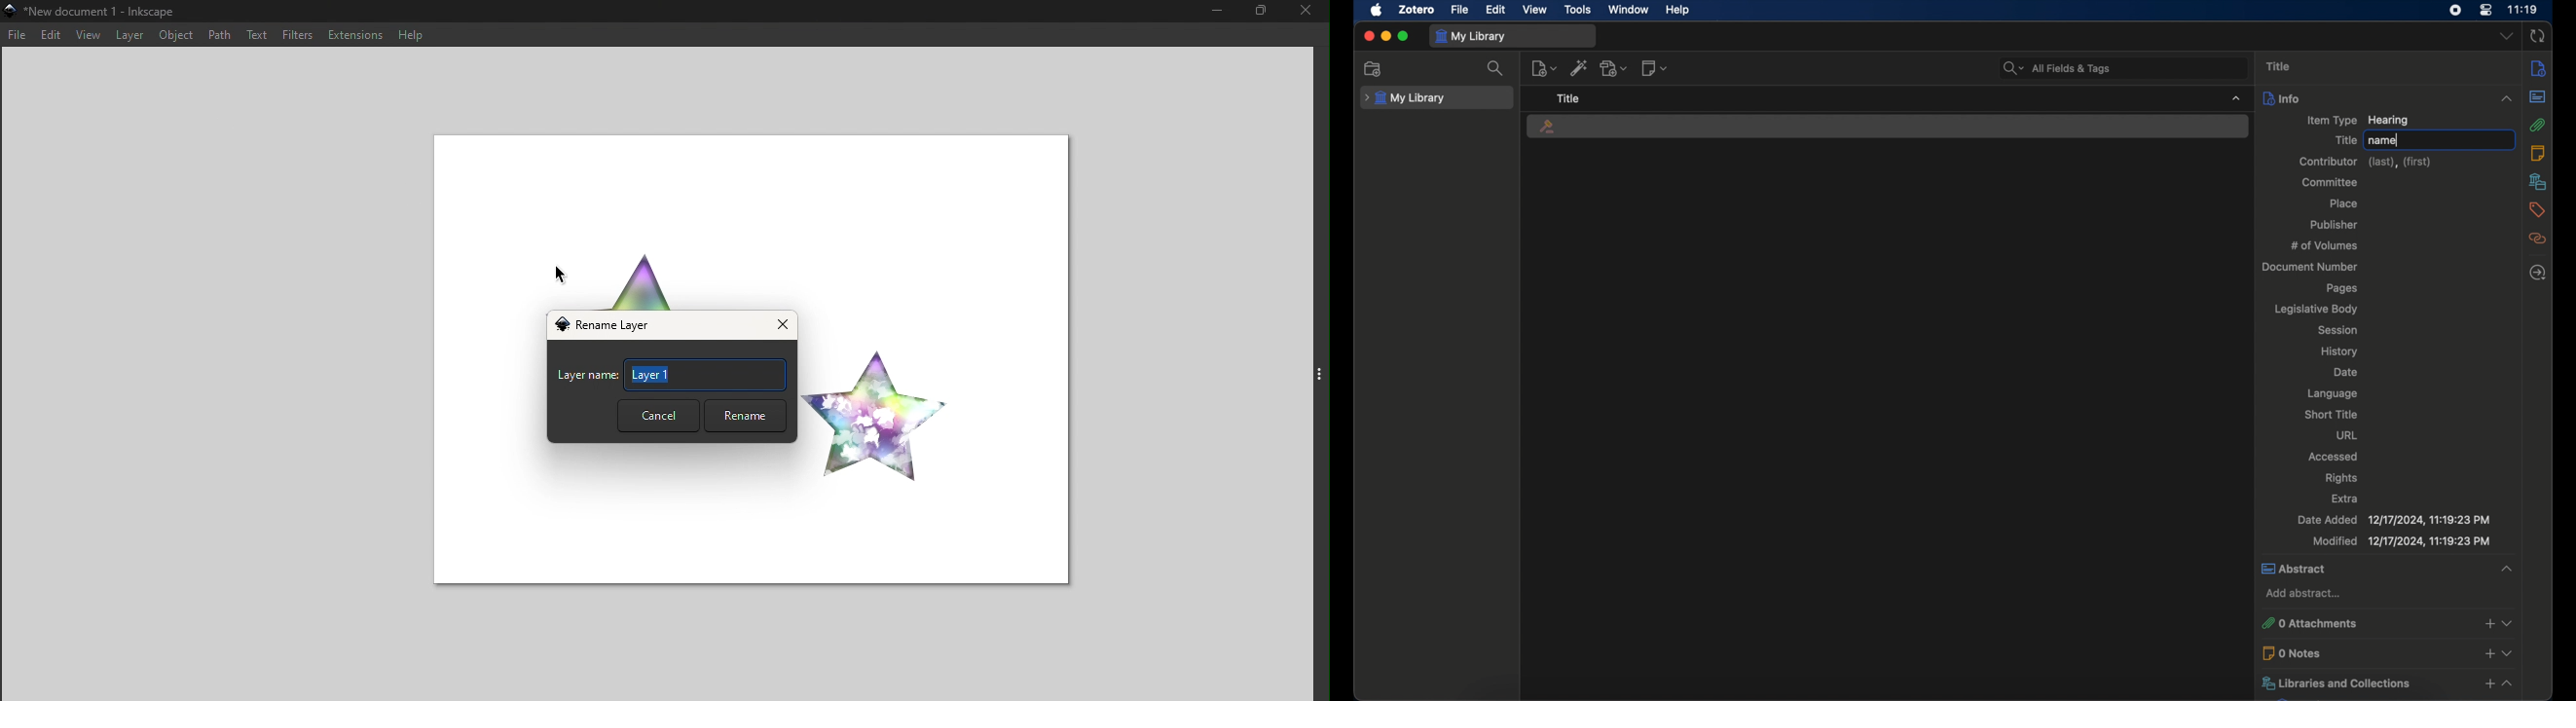 The image size is (2576, 728). Describe the element at coordinates (2335, 456) in the screenshot. I see `accessed` at that location.